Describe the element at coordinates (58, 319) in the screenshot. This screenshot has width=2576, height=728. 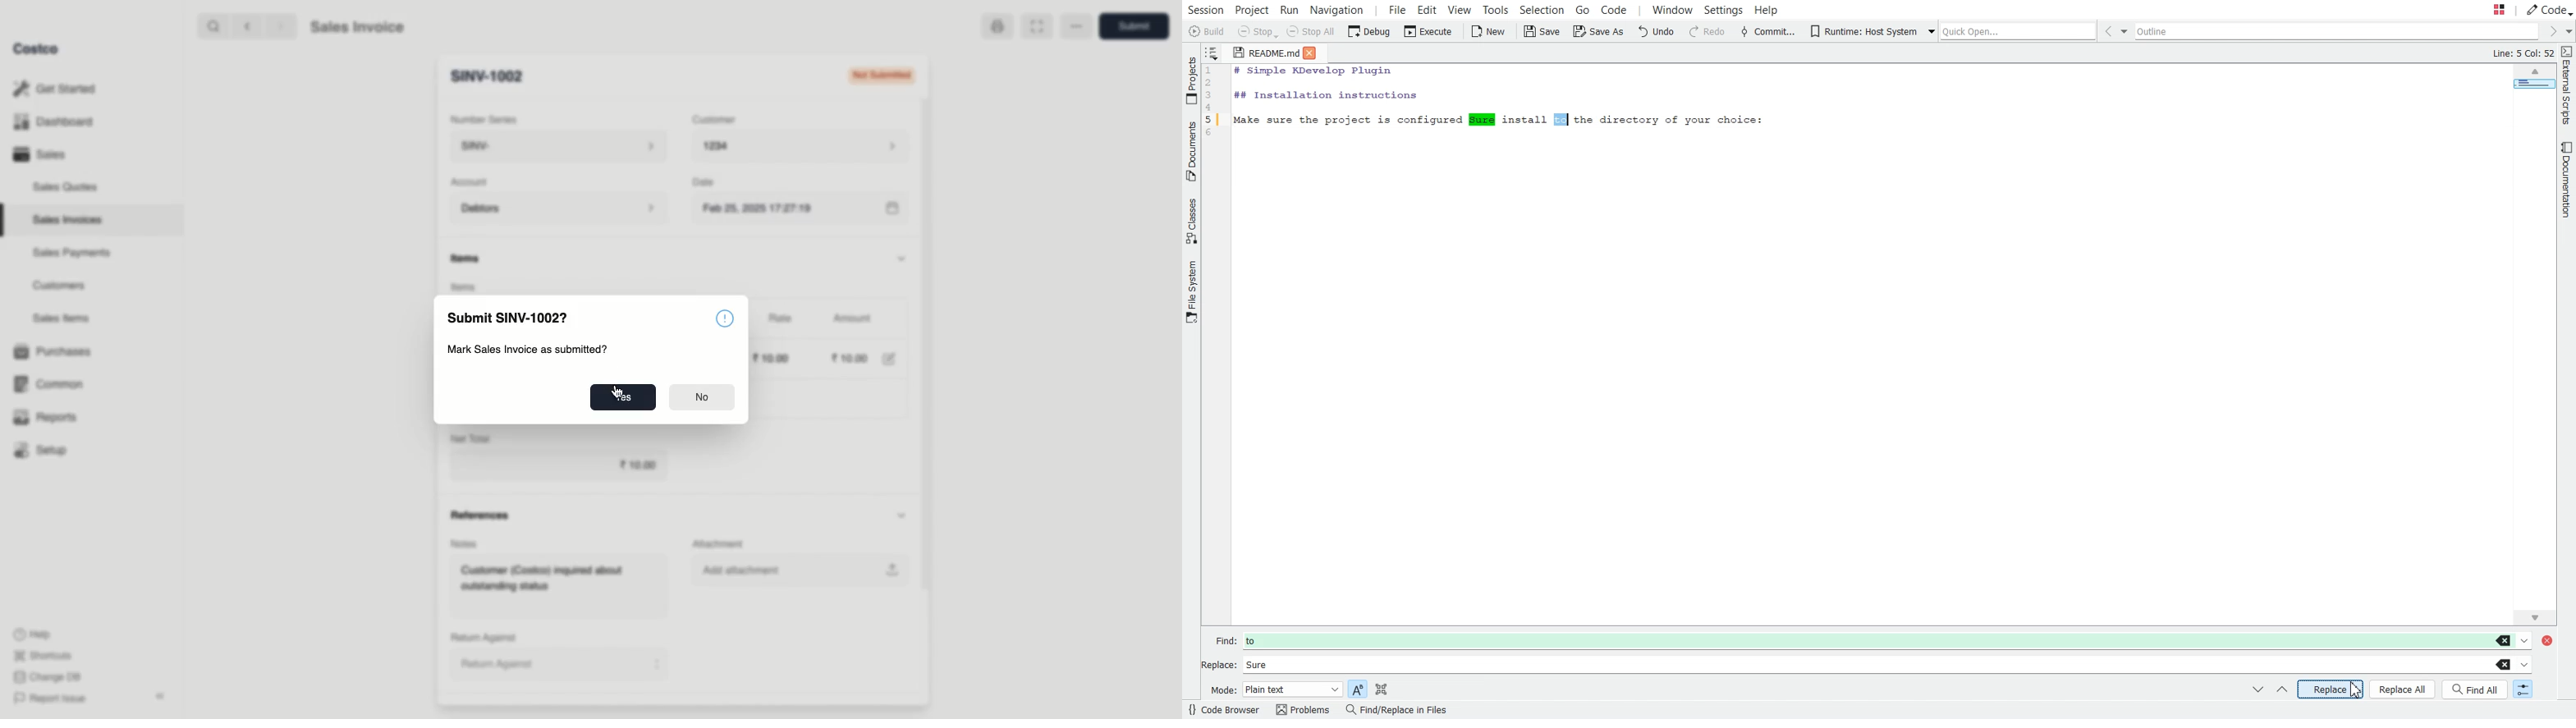
I see `Sales Items.` at that location.